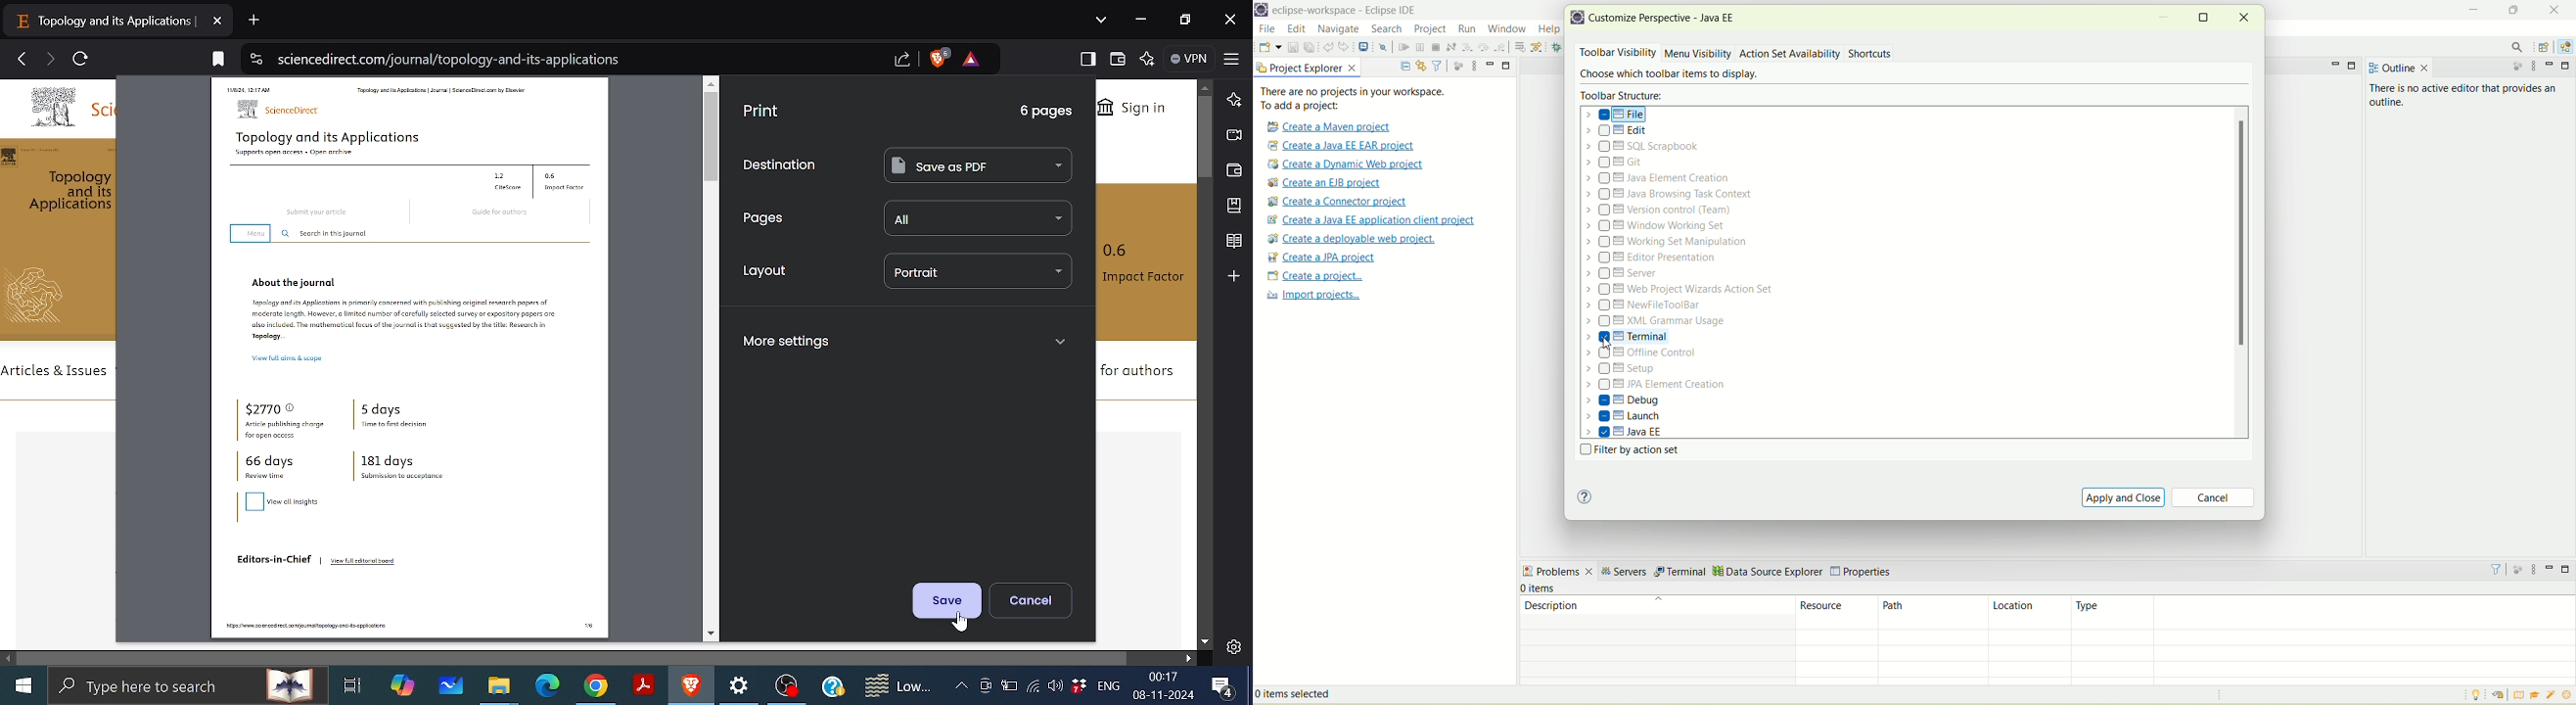 This screenshot has width=2576, height=728. I want to click on logo, so click(1578, 19).